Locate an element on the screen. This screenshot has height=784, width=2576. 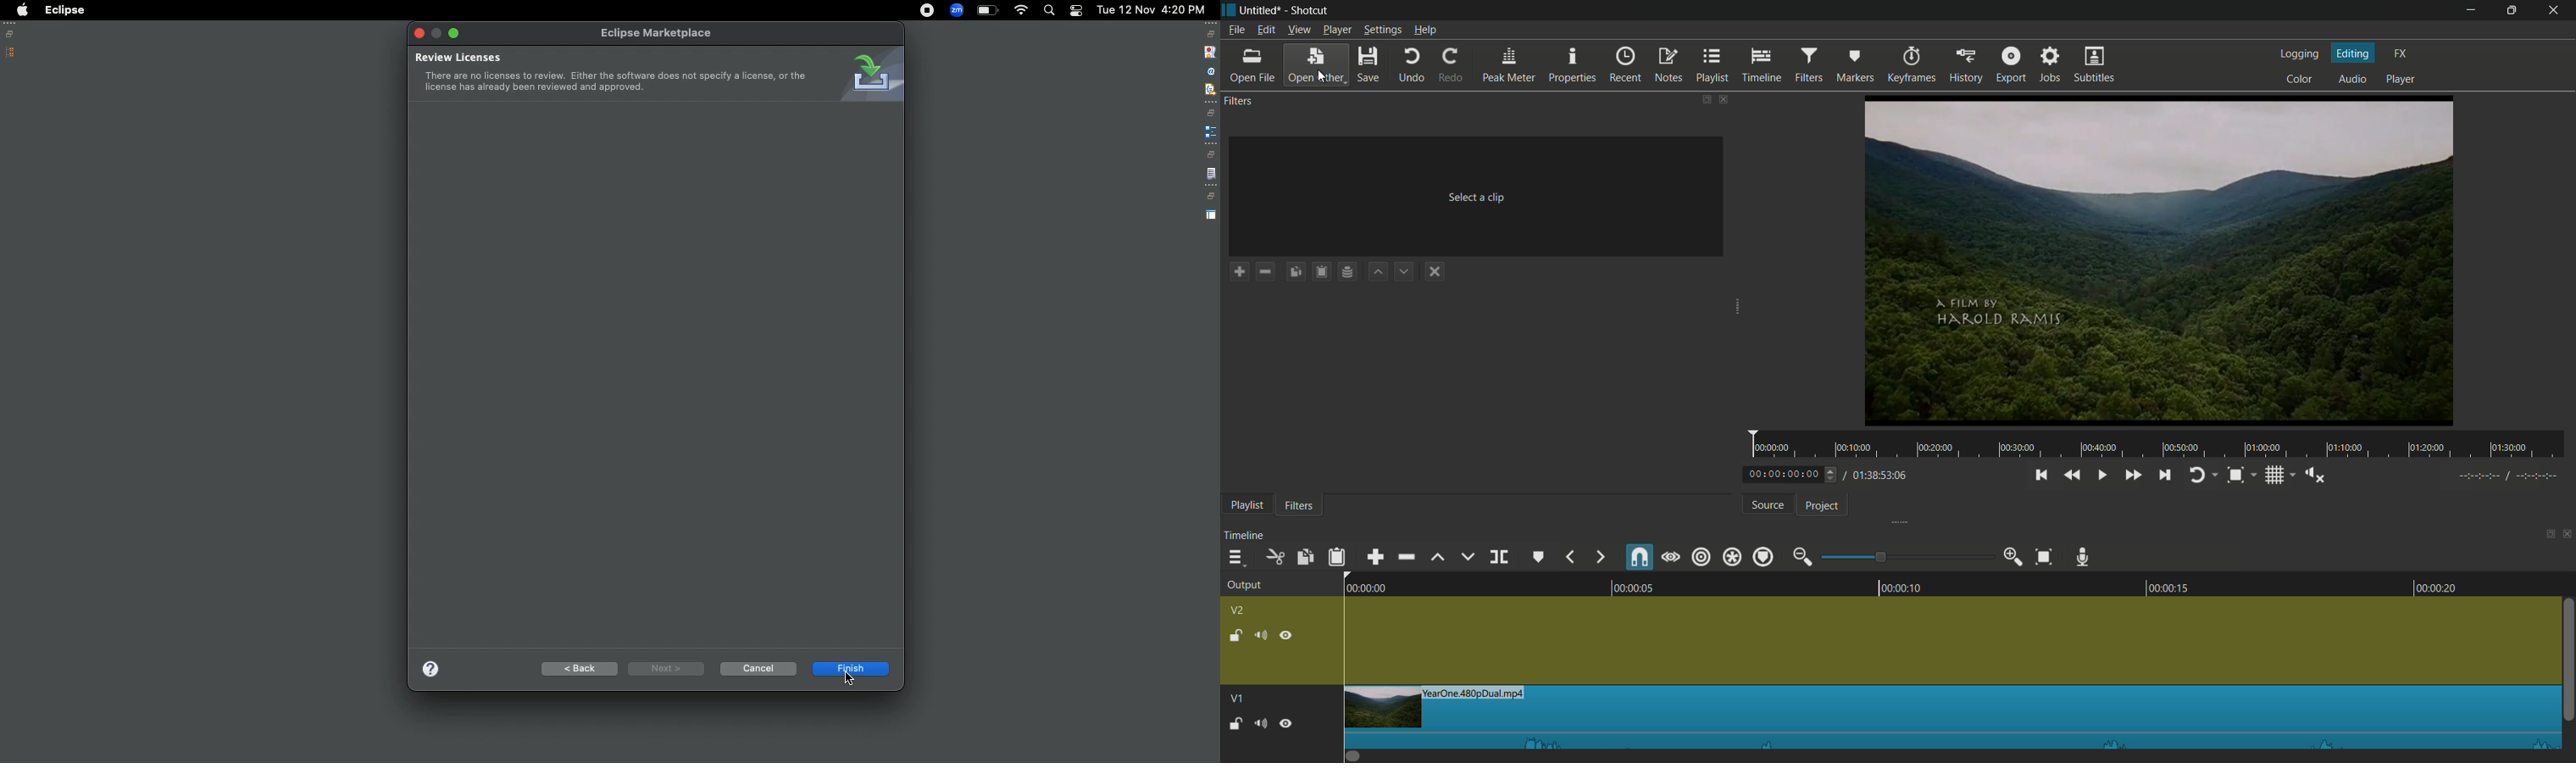
quickly play forward is located at coordinates (2130, 474).